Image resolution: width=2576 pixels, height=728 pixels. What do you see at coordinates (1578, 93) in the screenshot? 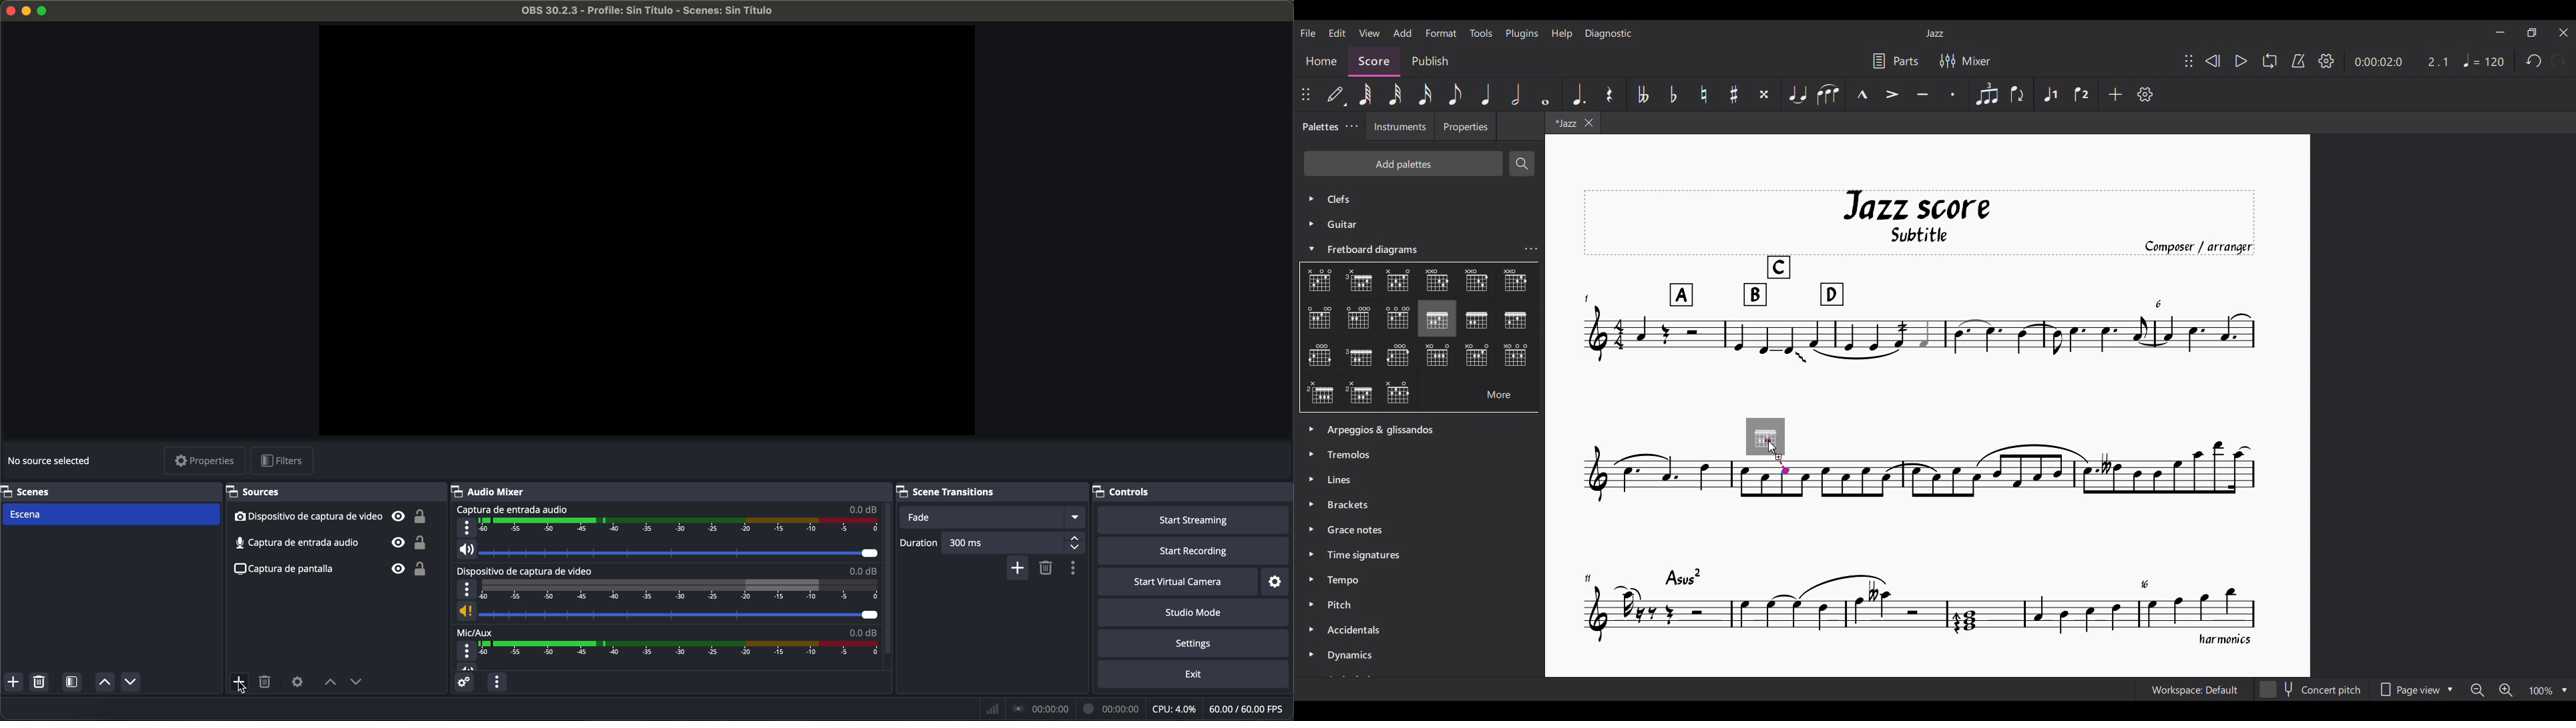
I see `Augmentation dot` at bounding box center [1578, 93].